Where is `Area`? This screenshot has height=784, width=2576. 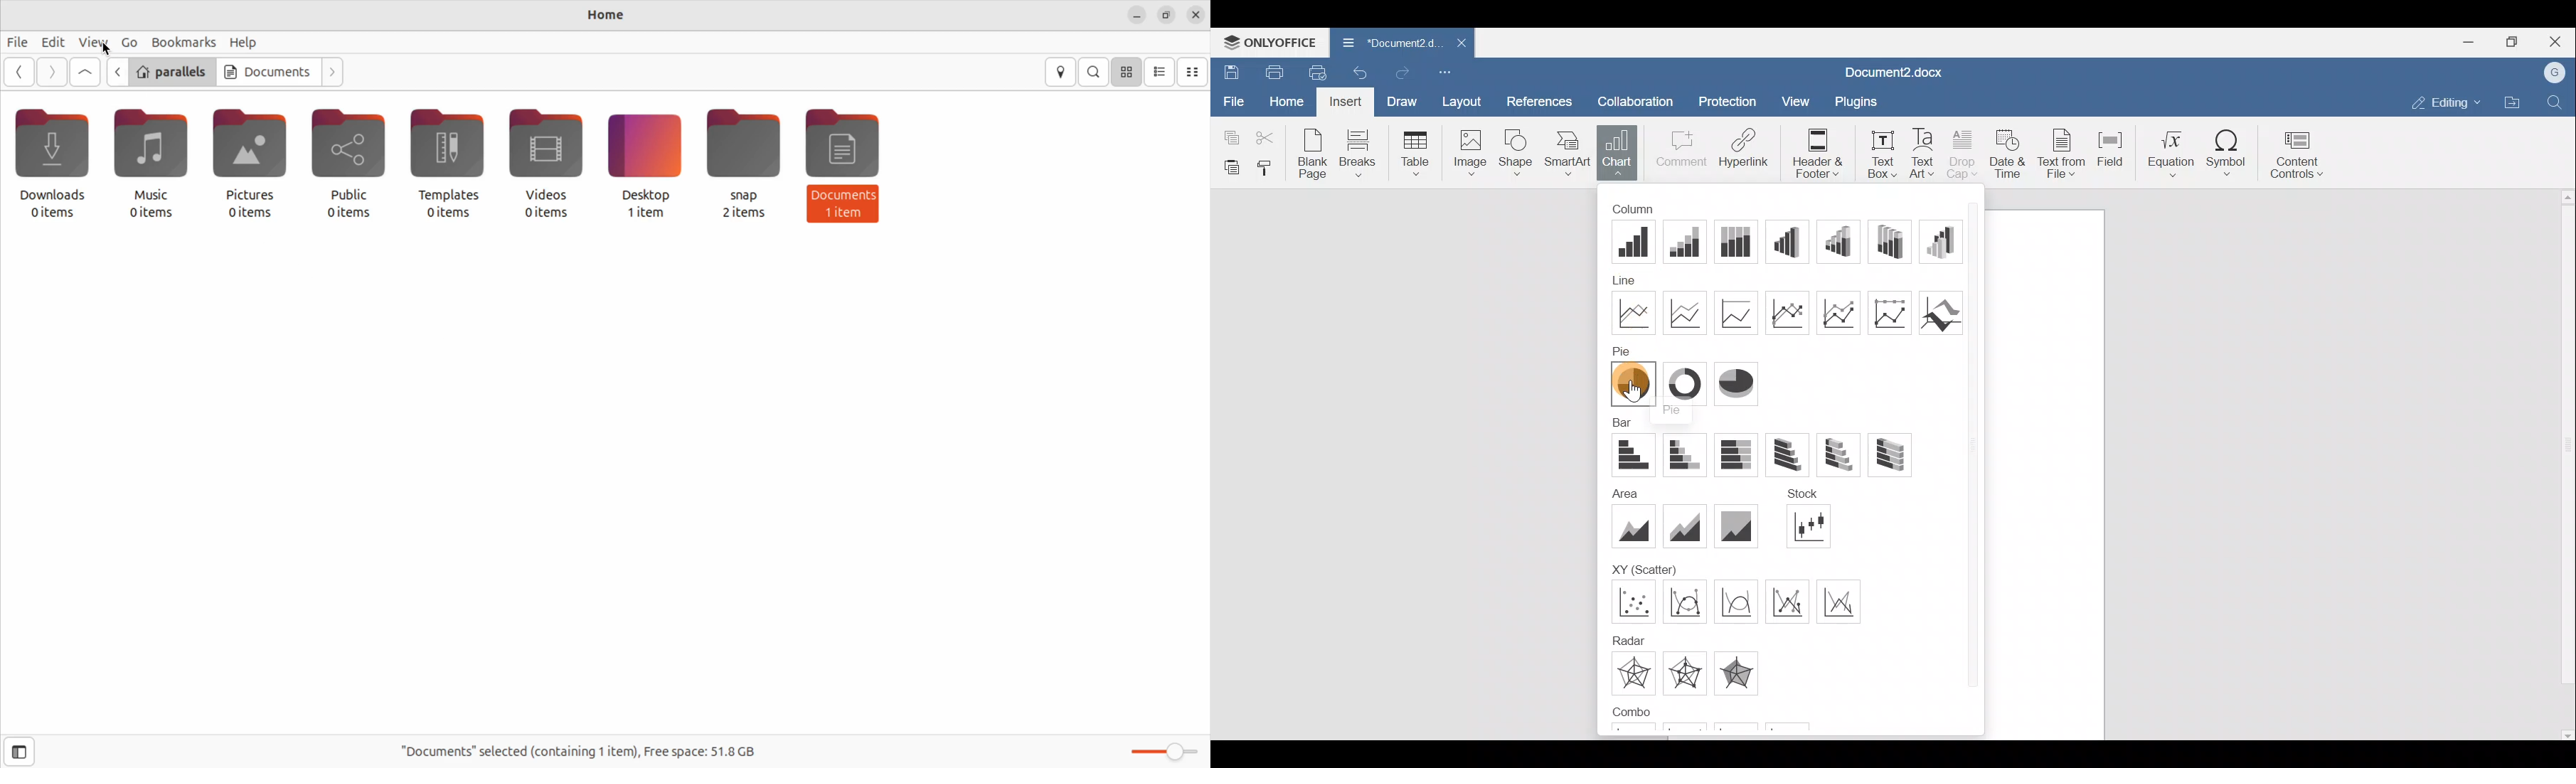 Area is located at coordinates (1621, 495).